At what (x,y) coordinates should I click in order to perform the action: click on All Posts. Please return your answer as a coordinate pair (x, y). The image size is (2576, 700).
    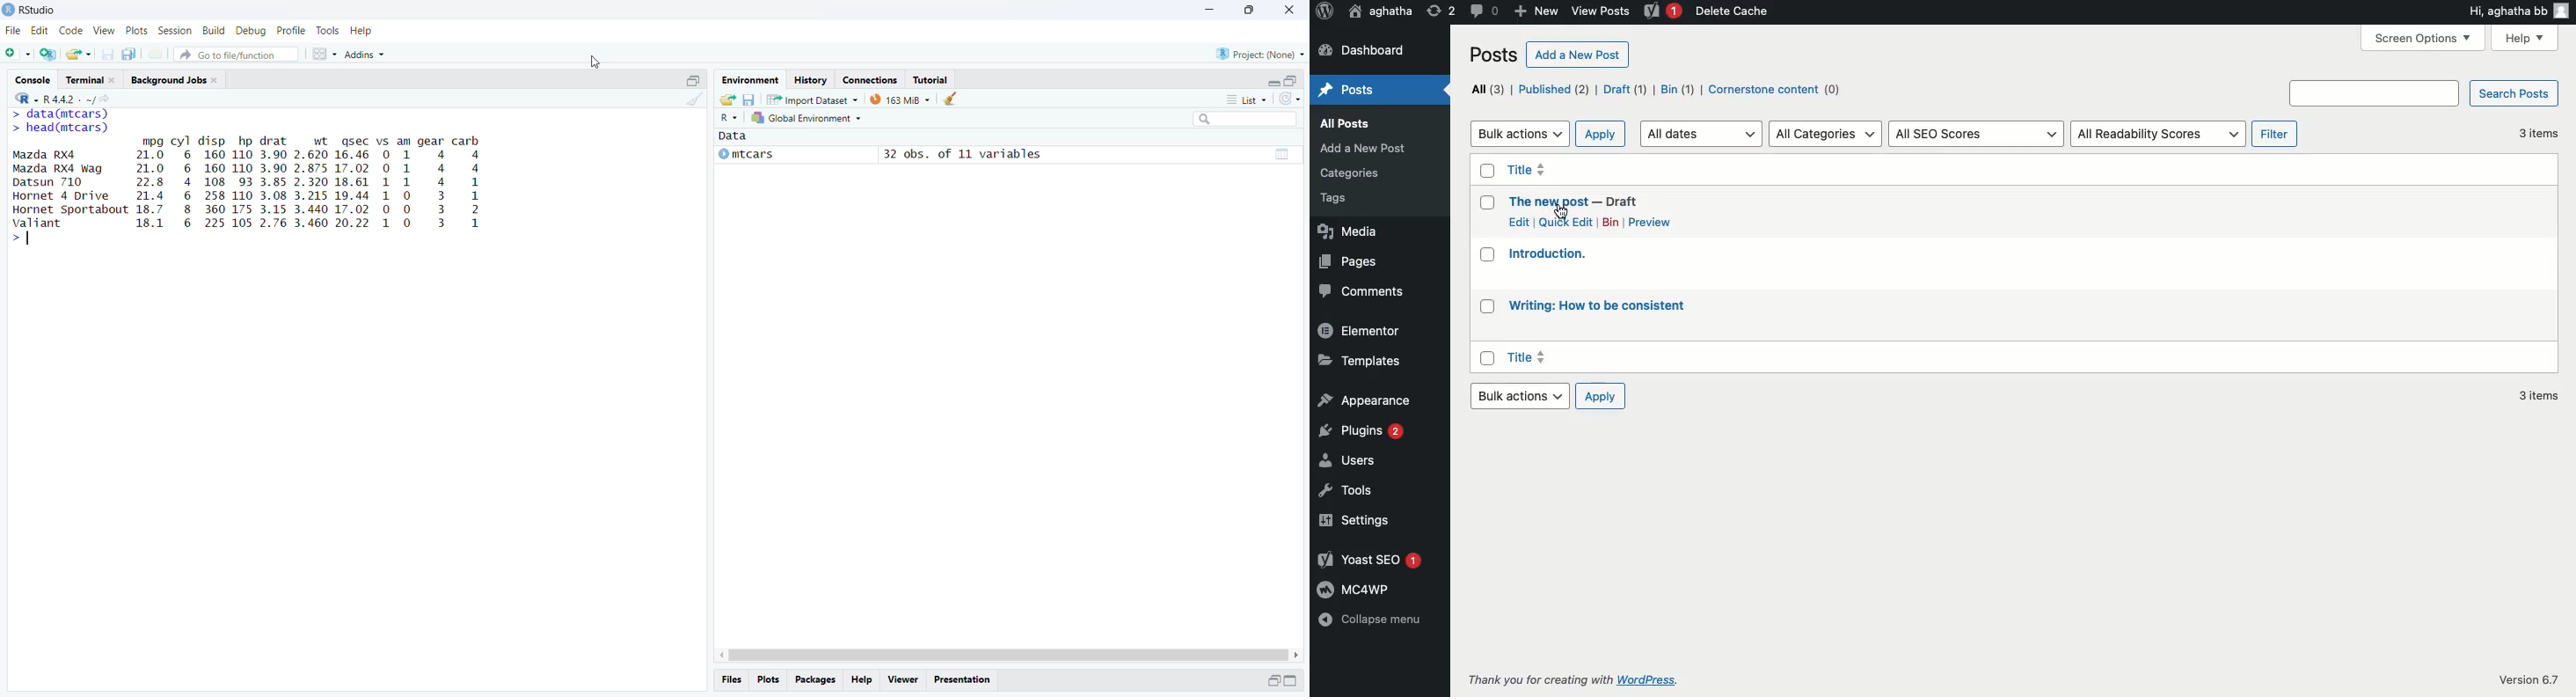
    Looking at the image, I should click on (1346, 123).